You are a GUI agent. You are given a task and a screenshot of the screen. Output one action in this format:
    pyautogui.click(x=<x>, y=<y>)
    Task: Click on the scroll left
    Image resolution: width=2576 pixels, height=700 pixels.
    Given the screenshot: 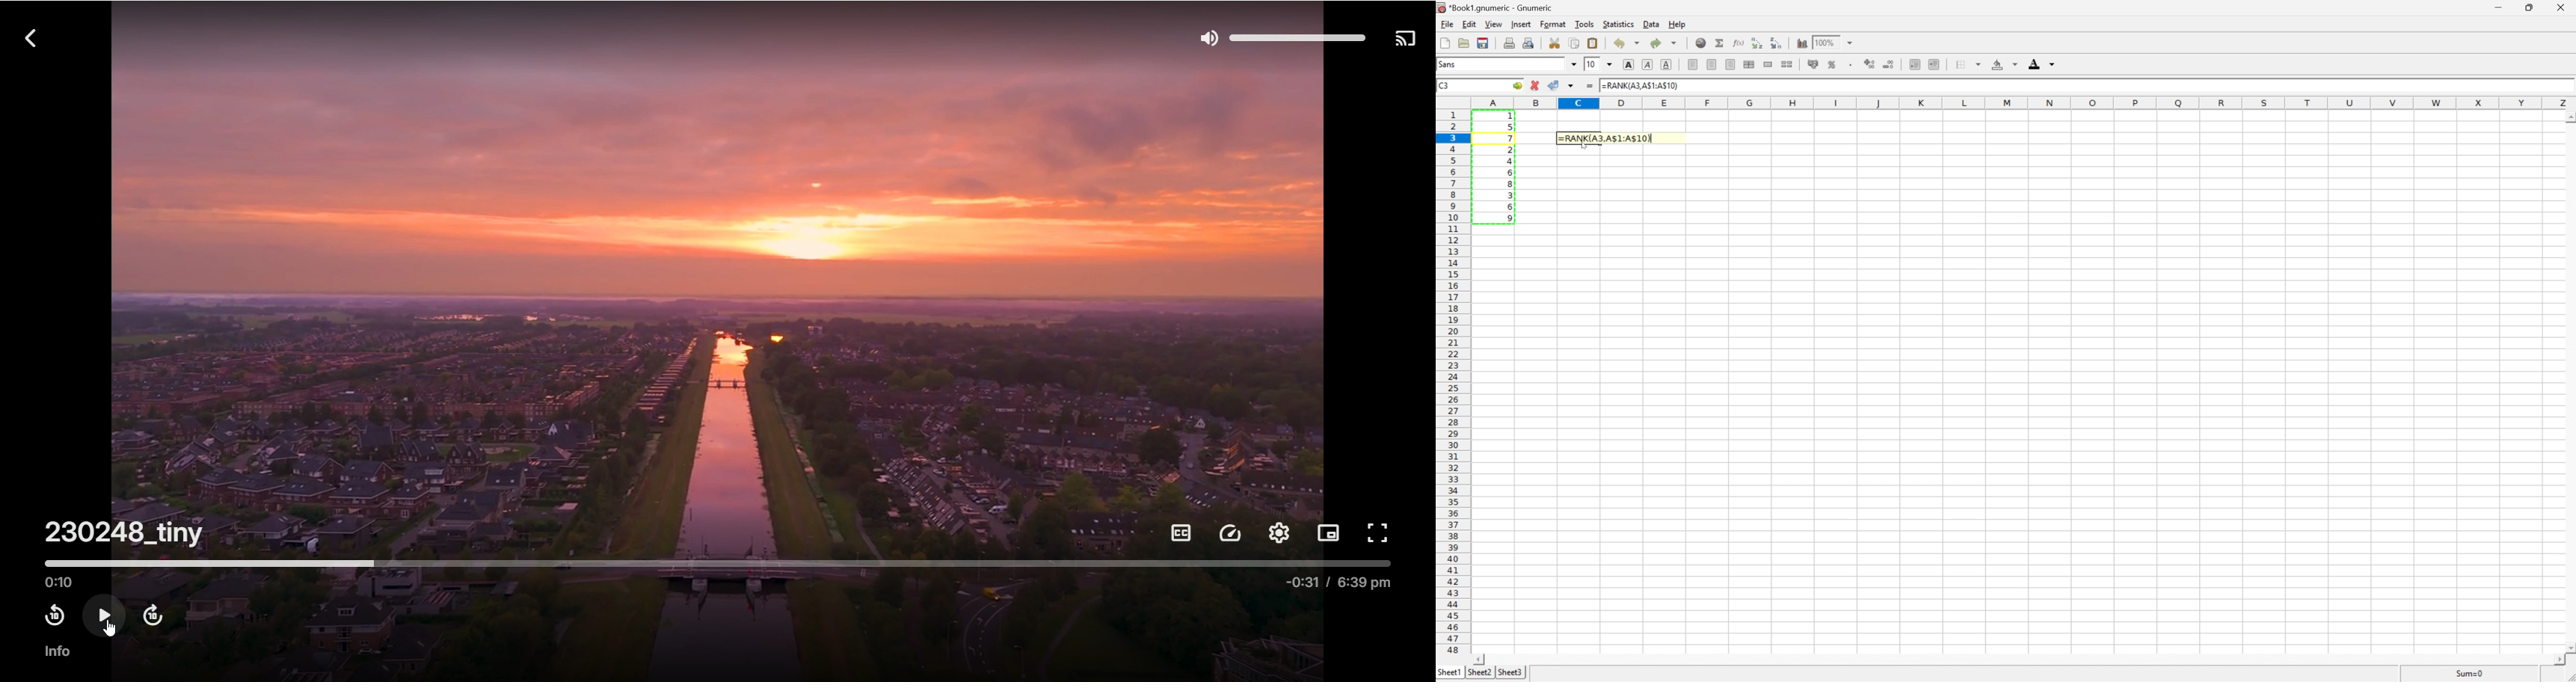 What is the action you would take?
    pyautogui.click(x=1479, y=658)
    